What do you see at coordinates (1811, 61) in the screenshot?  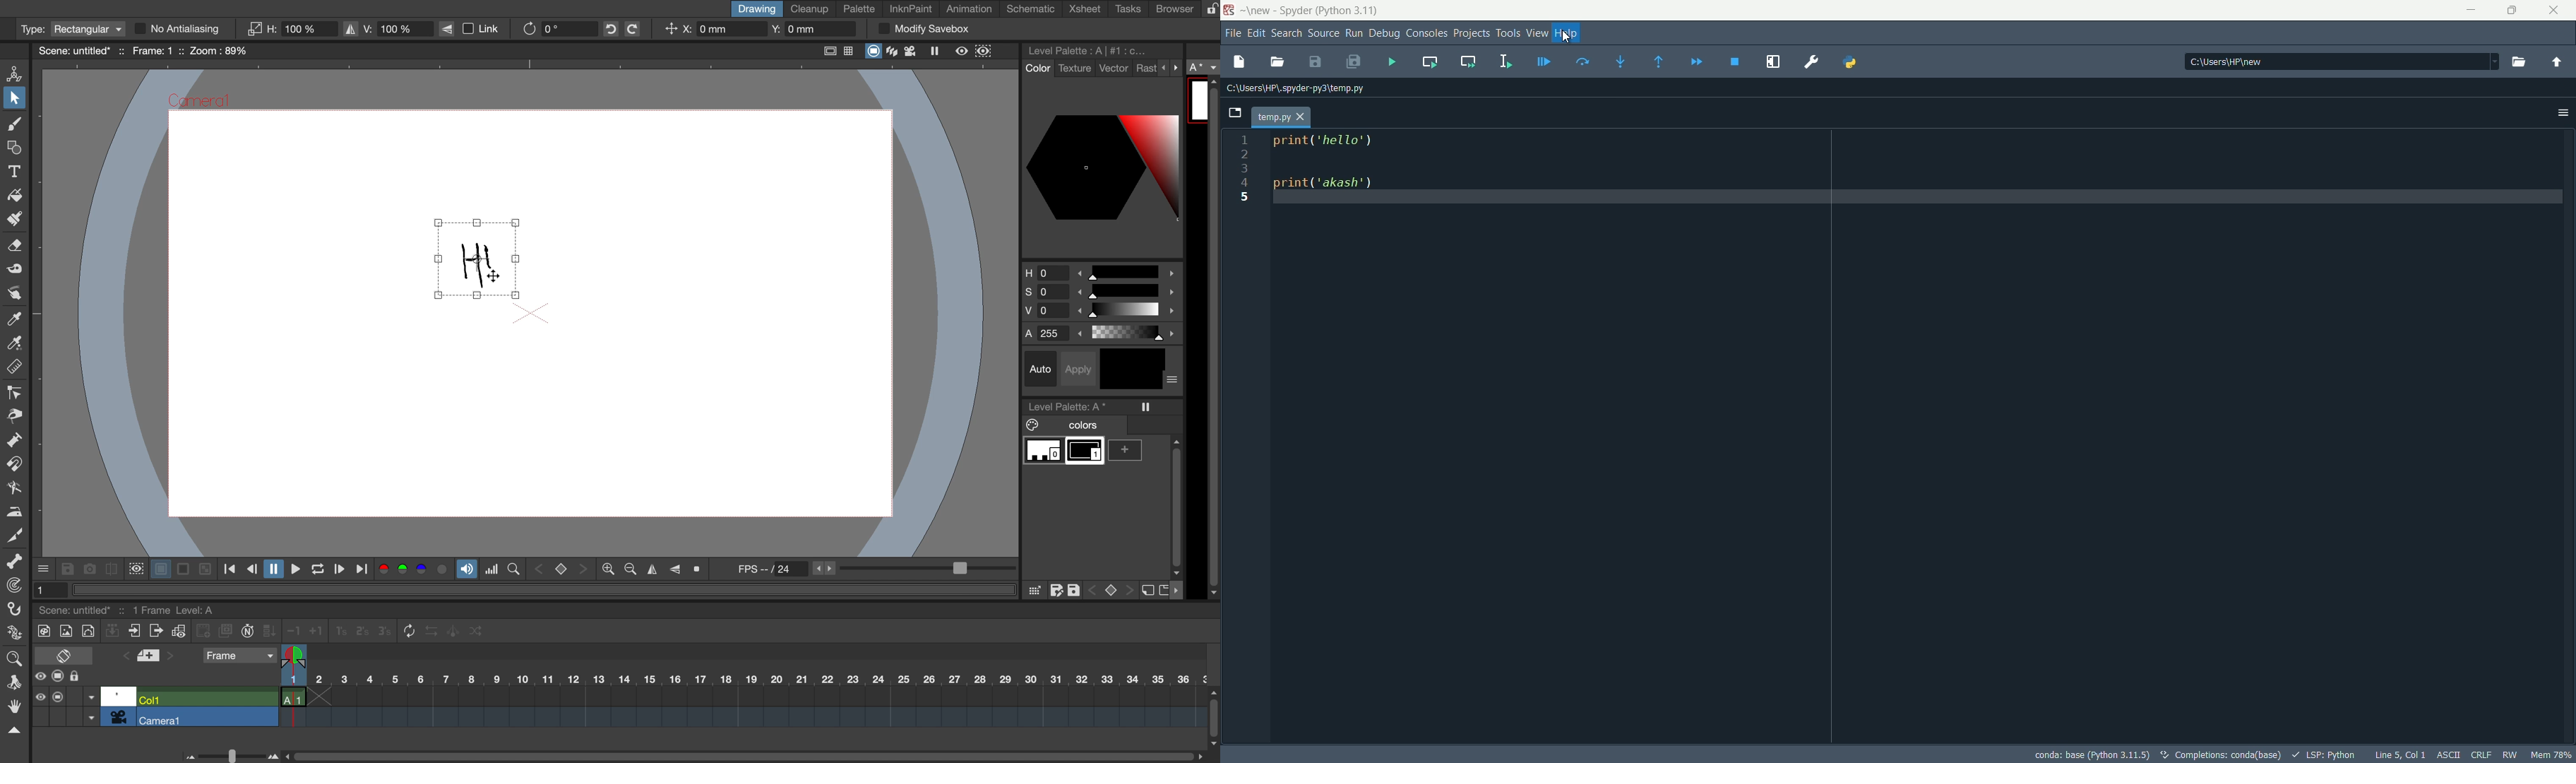 I see `preferences` at bounding box center [1811, 61].